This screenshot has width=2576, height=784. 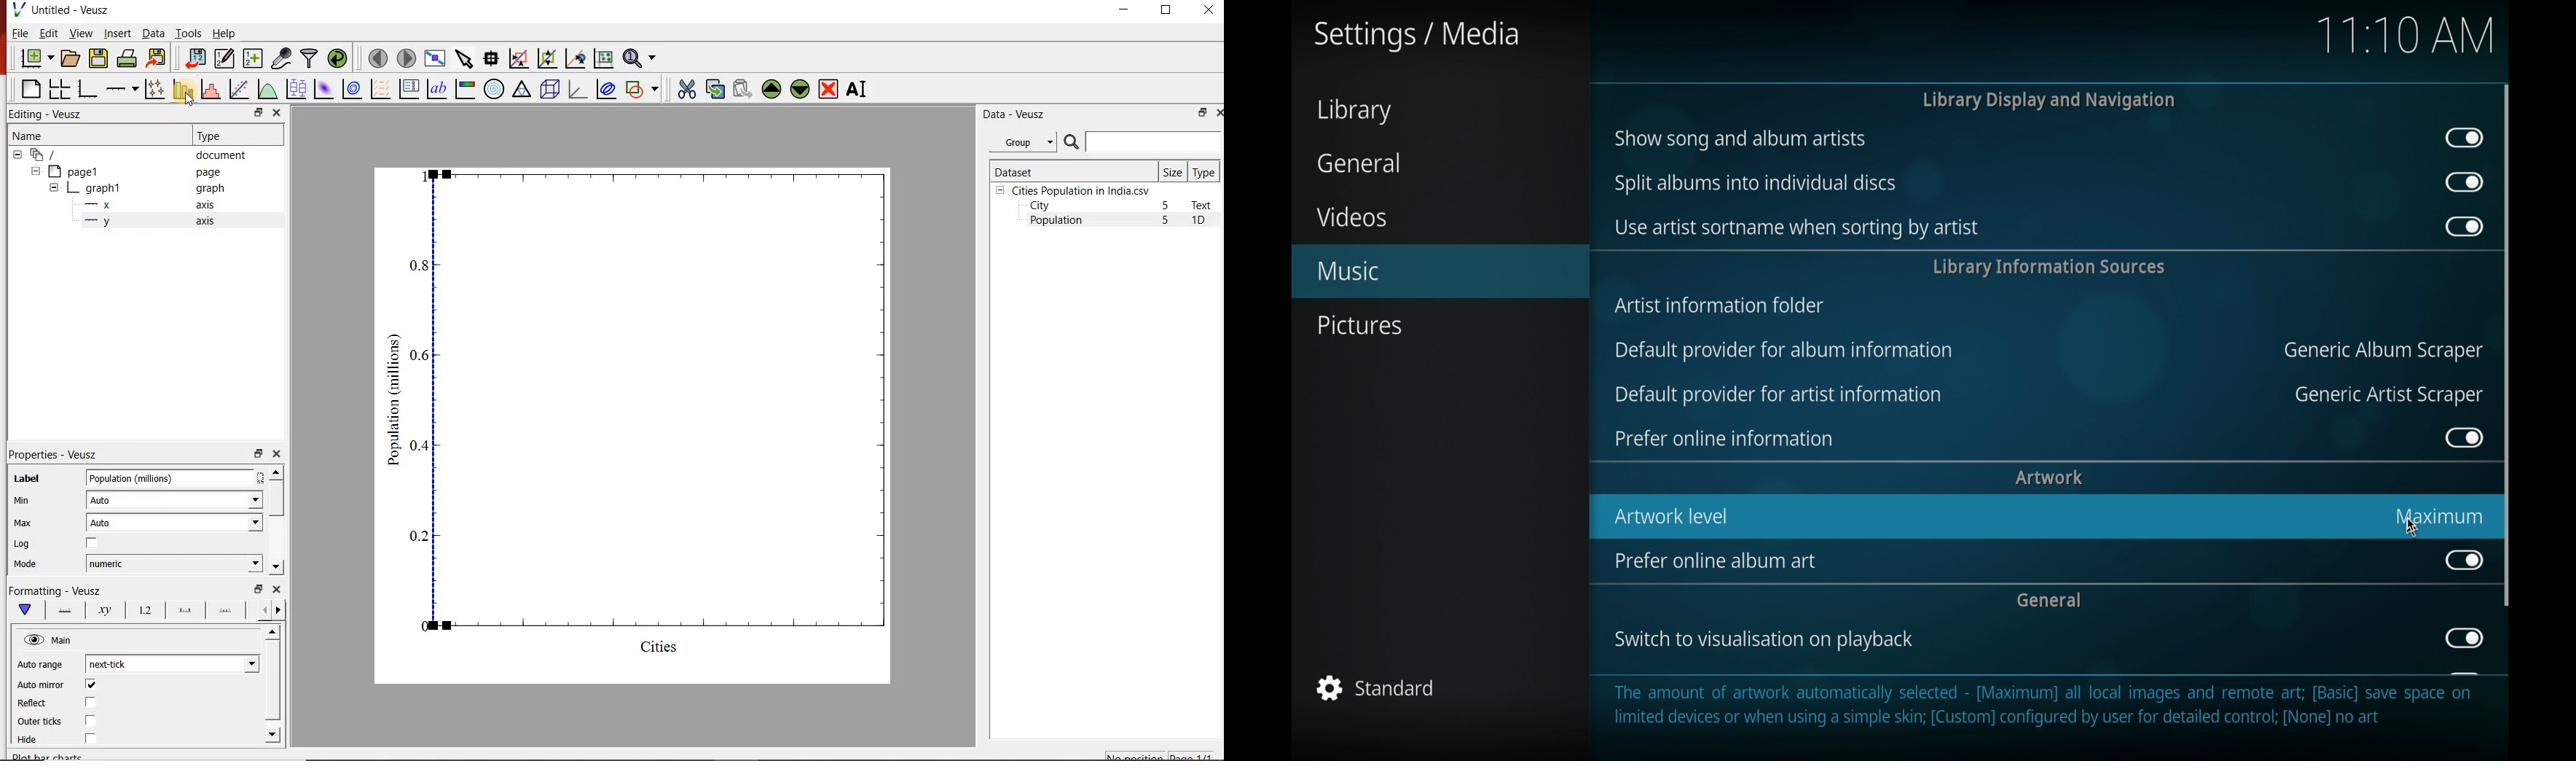 I want to click on 5, so click(x=1166, y=206).